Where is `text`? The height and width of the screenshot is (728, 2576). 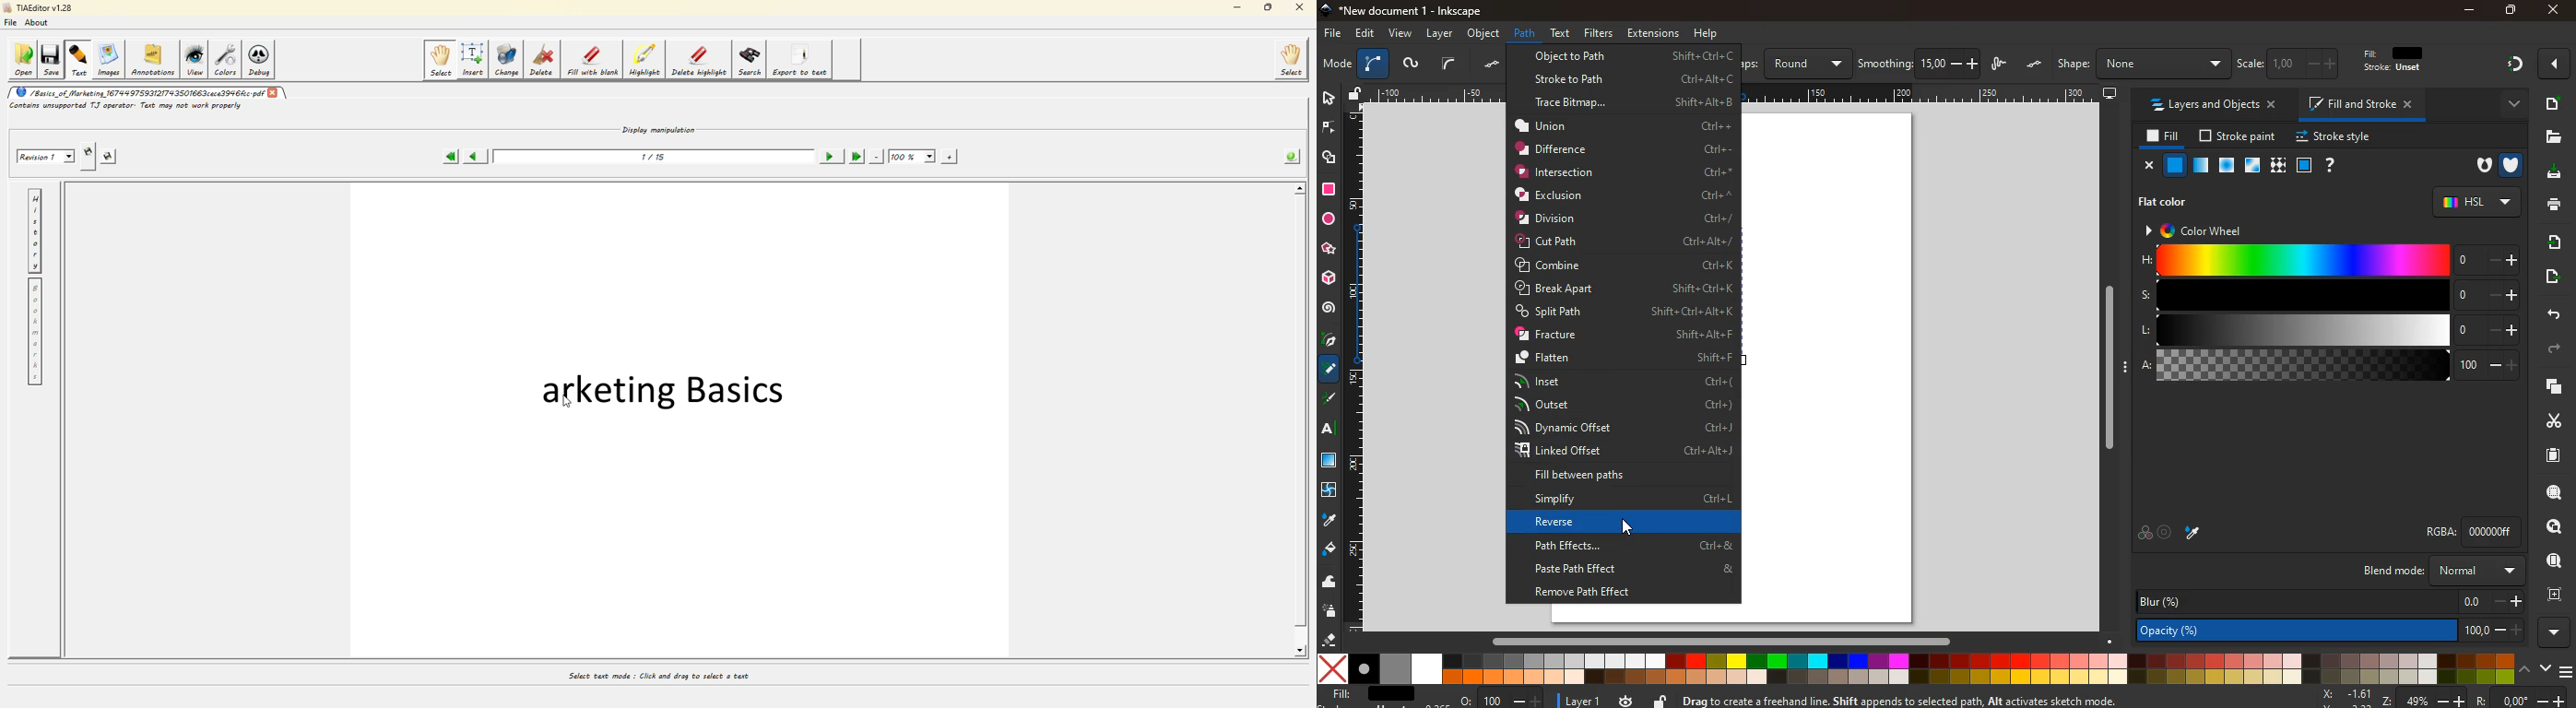 text is located at coordinates (1329, 431).